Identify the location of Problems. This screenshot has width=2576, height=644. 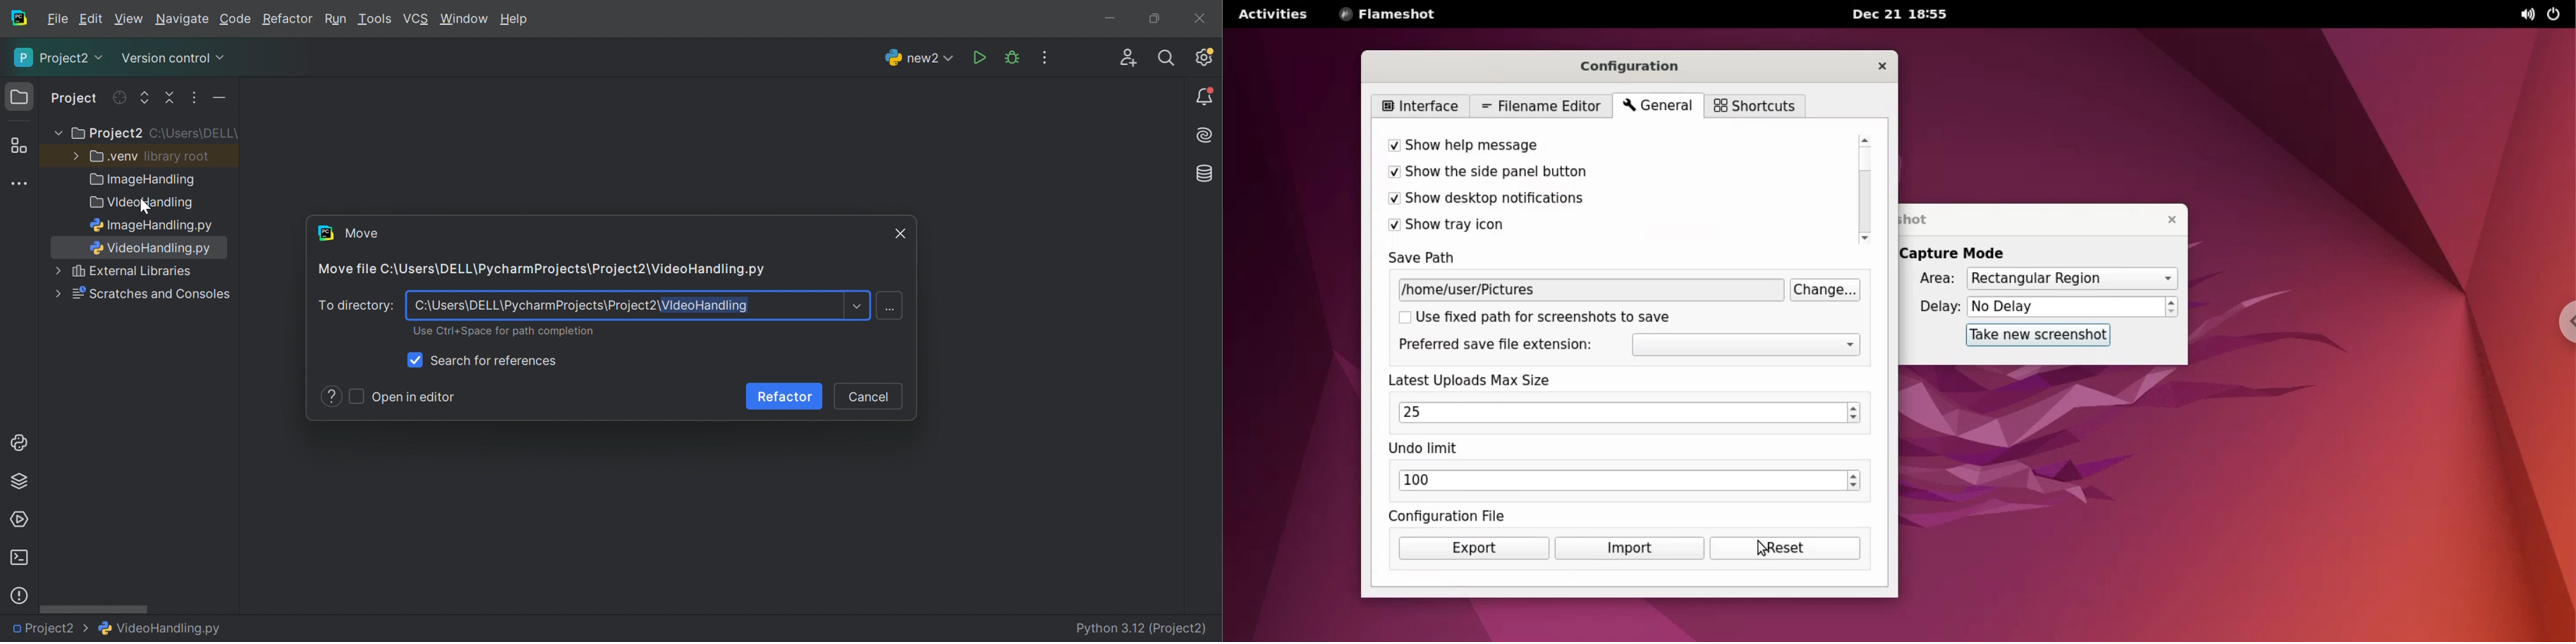
(19, 596).